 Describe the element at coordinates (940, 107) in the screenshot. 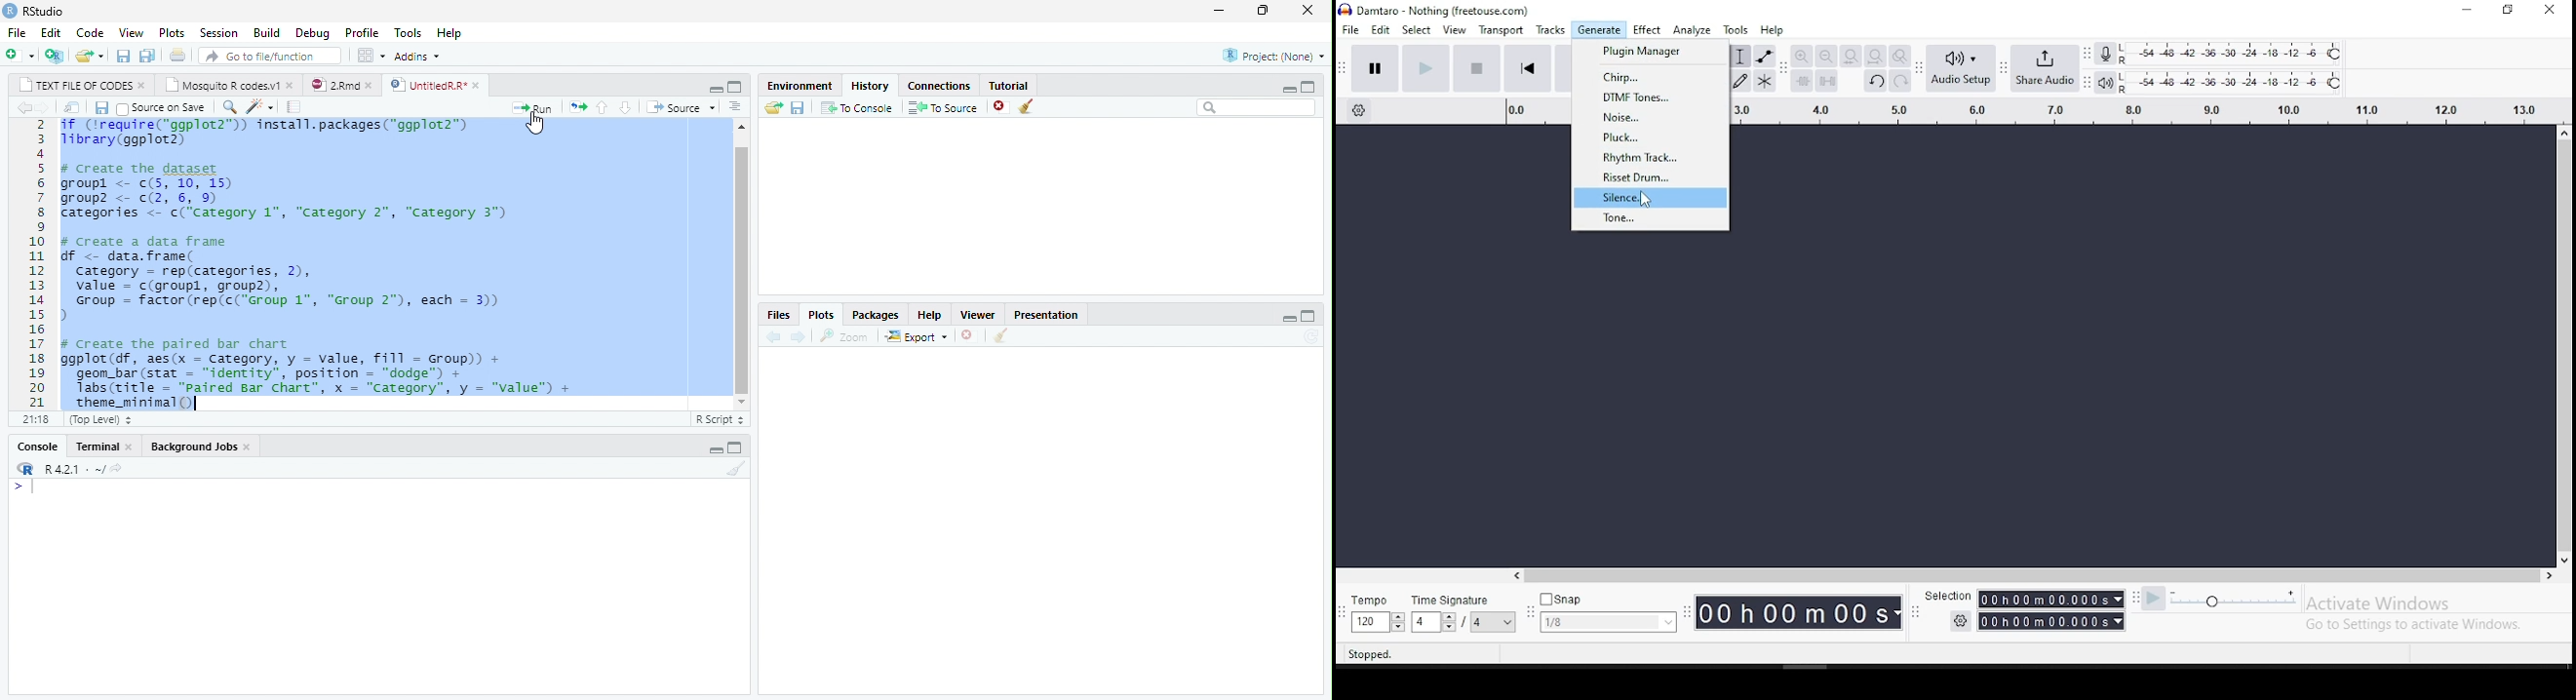

I see ` to source : insert the selected command into the current document ` at that location.